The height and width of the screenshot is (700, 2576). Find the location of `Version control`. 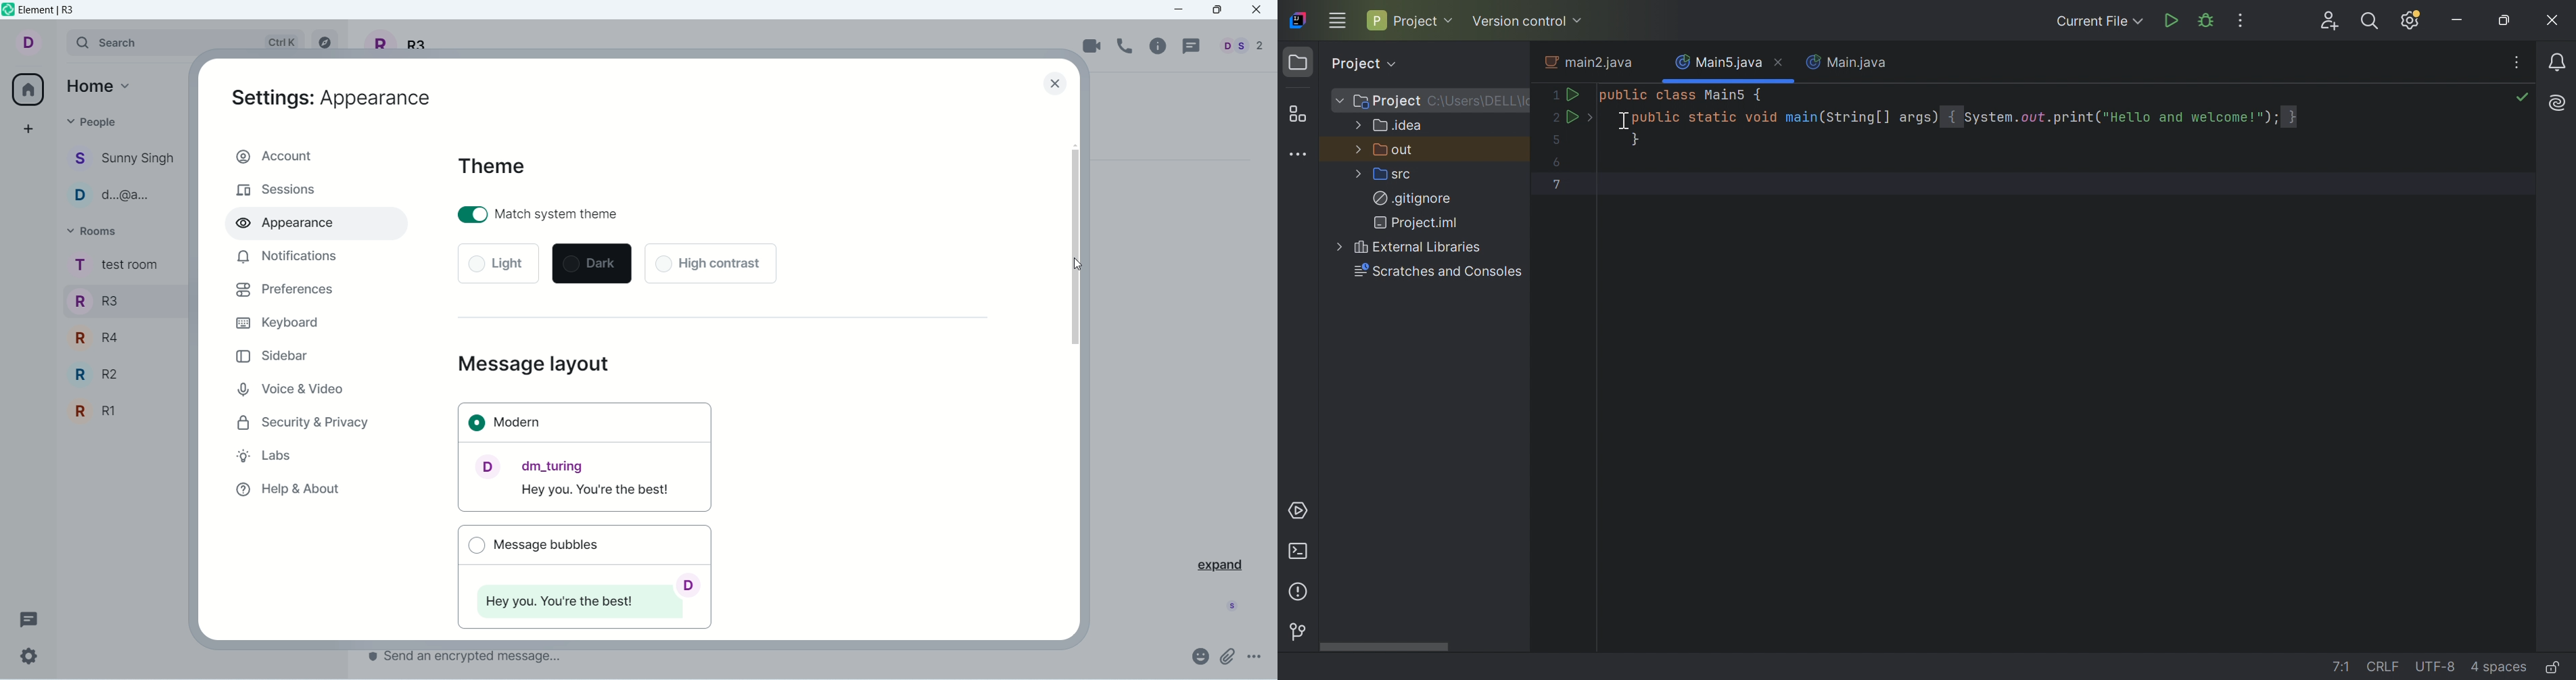

Version control is located at coordinates (1531, 20).